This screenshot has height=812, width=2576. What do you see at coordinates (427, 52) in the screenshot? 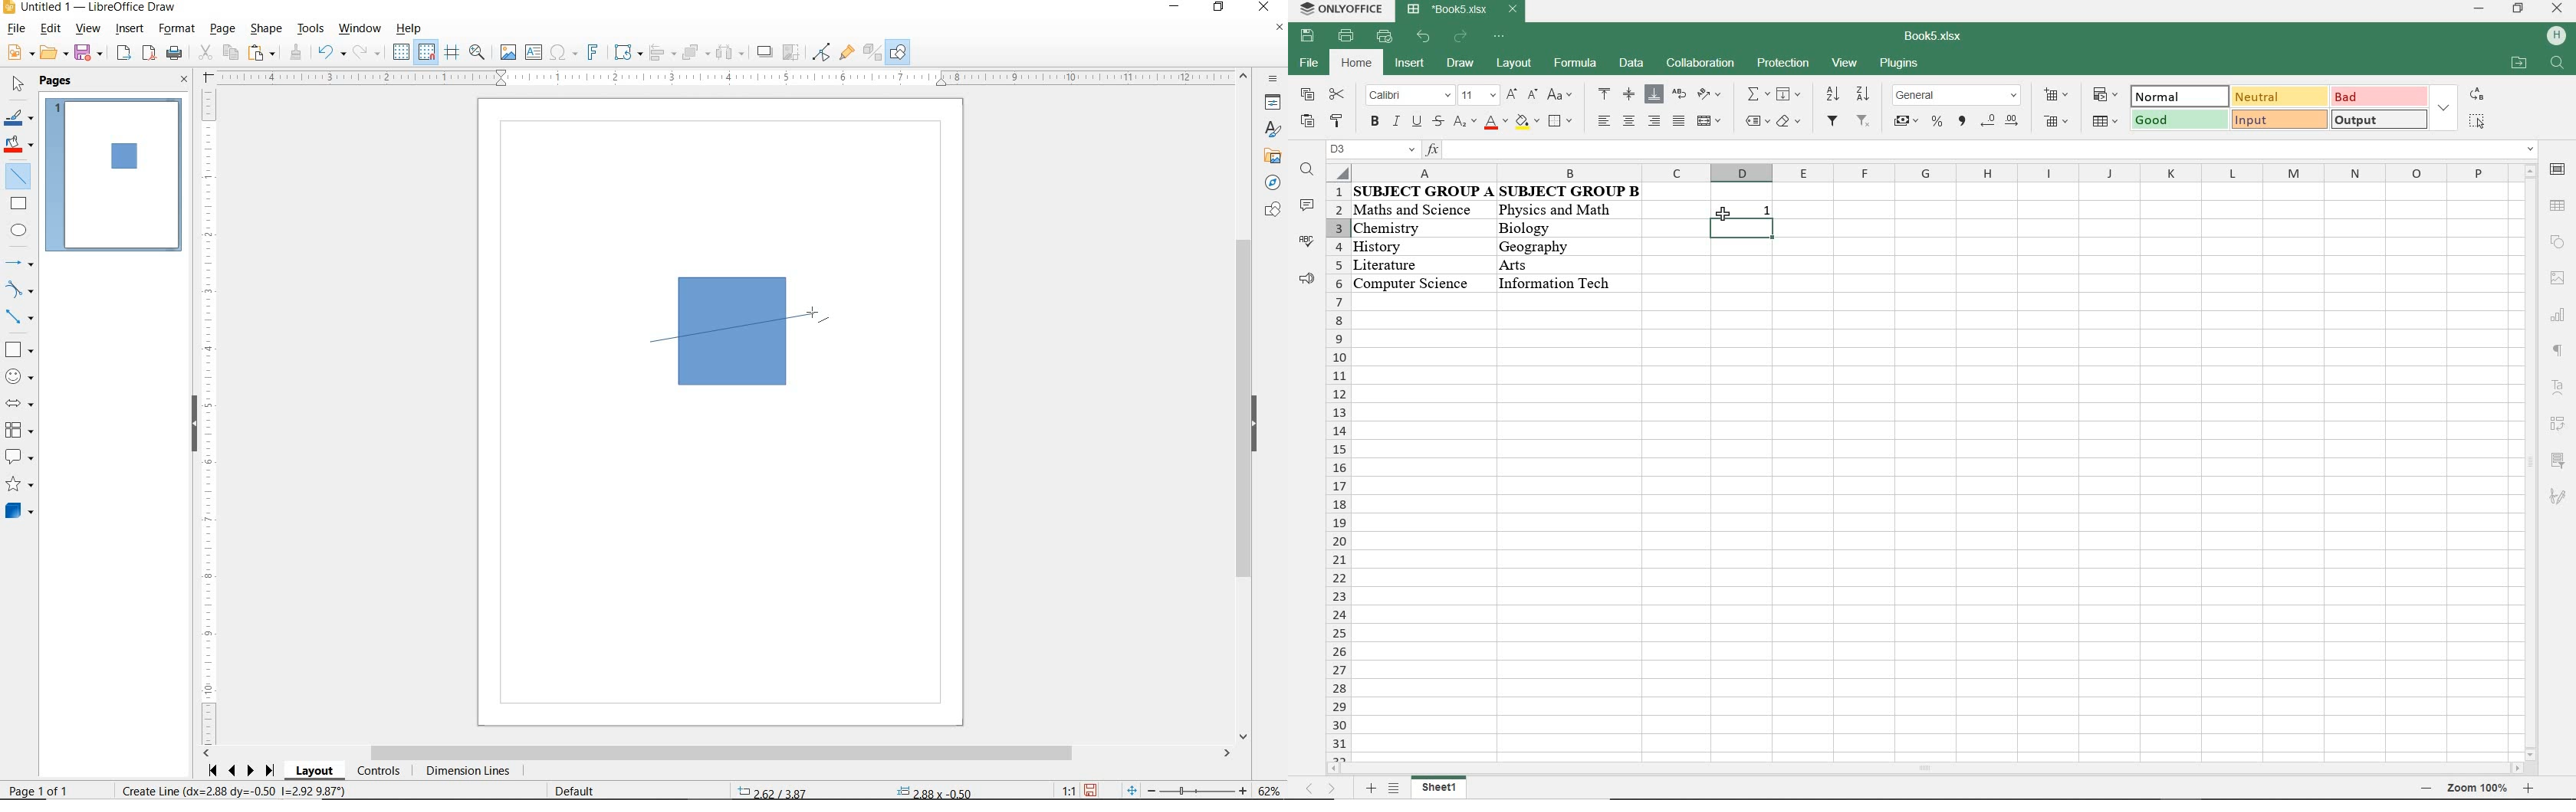
I see `SNAP TO GRID` at bounding box center [427, 52].